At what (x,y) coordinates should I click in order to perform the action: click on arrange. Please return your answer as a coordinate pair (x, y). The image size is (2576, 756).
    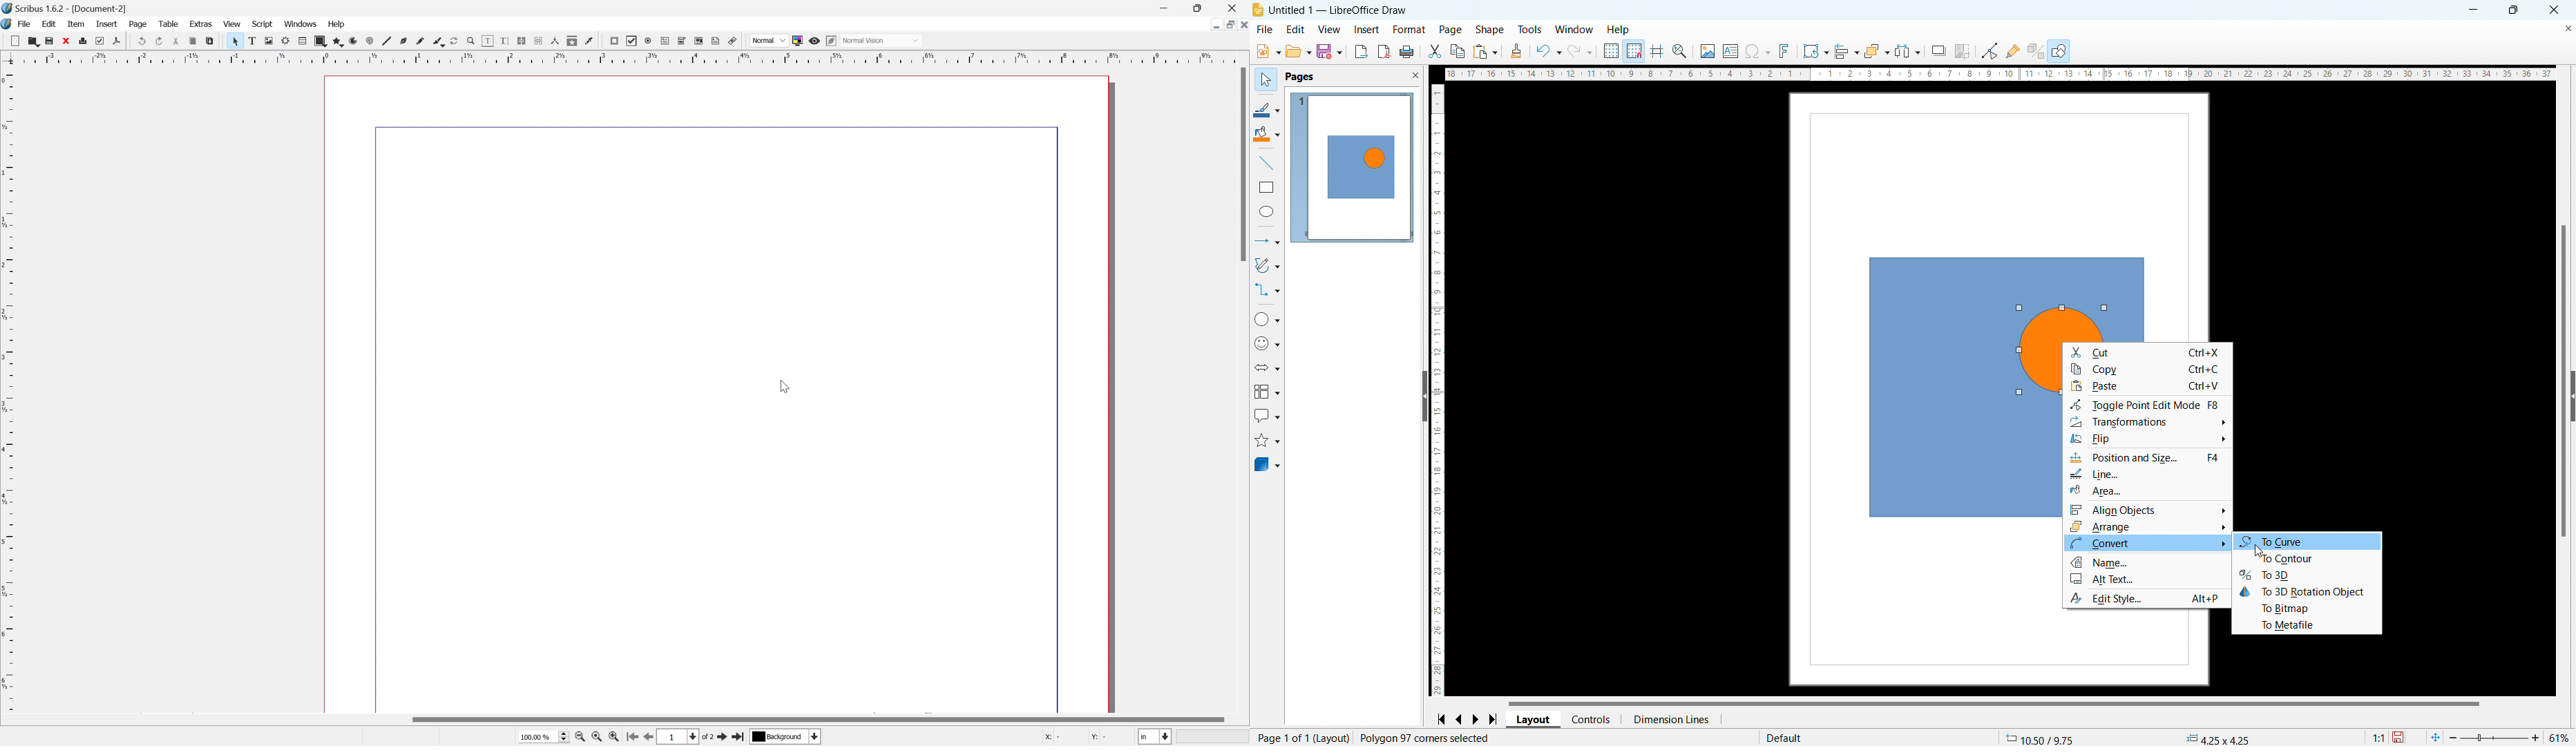
    Looking at the image, I should click on (2146, 526).